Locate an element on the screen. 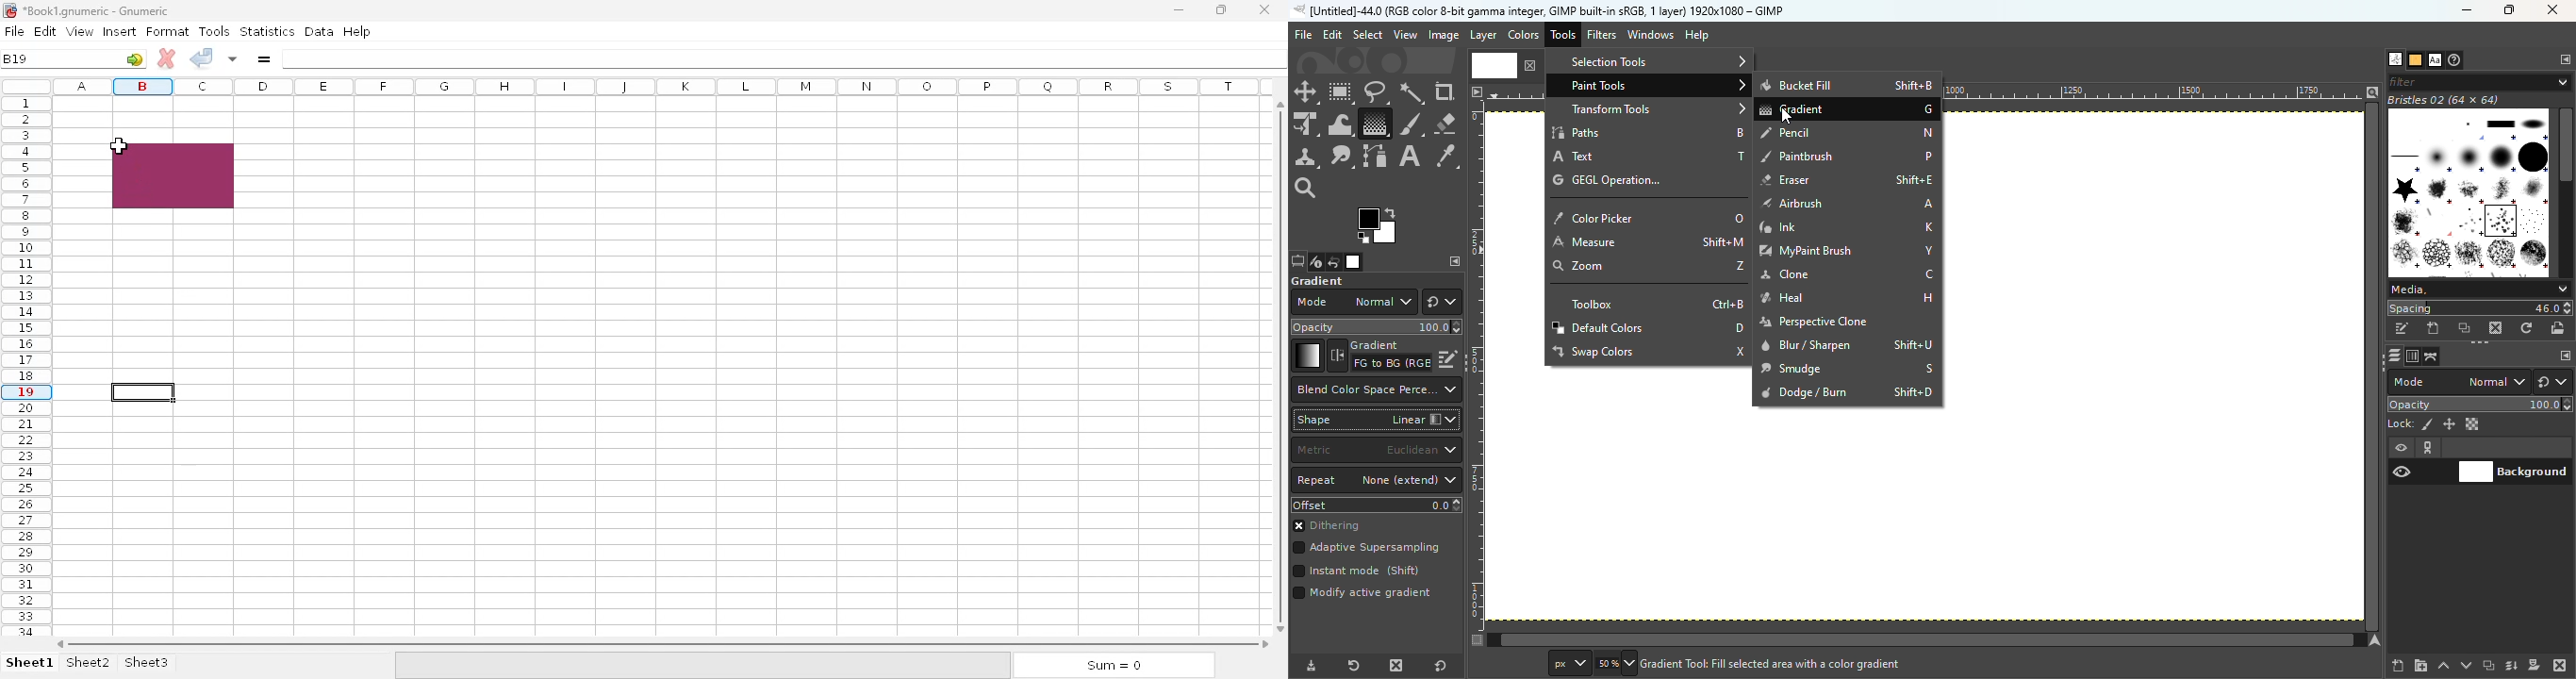 This screenshot has width=2576, height=700. sum = 0 is located at coordinates (1112, 666).